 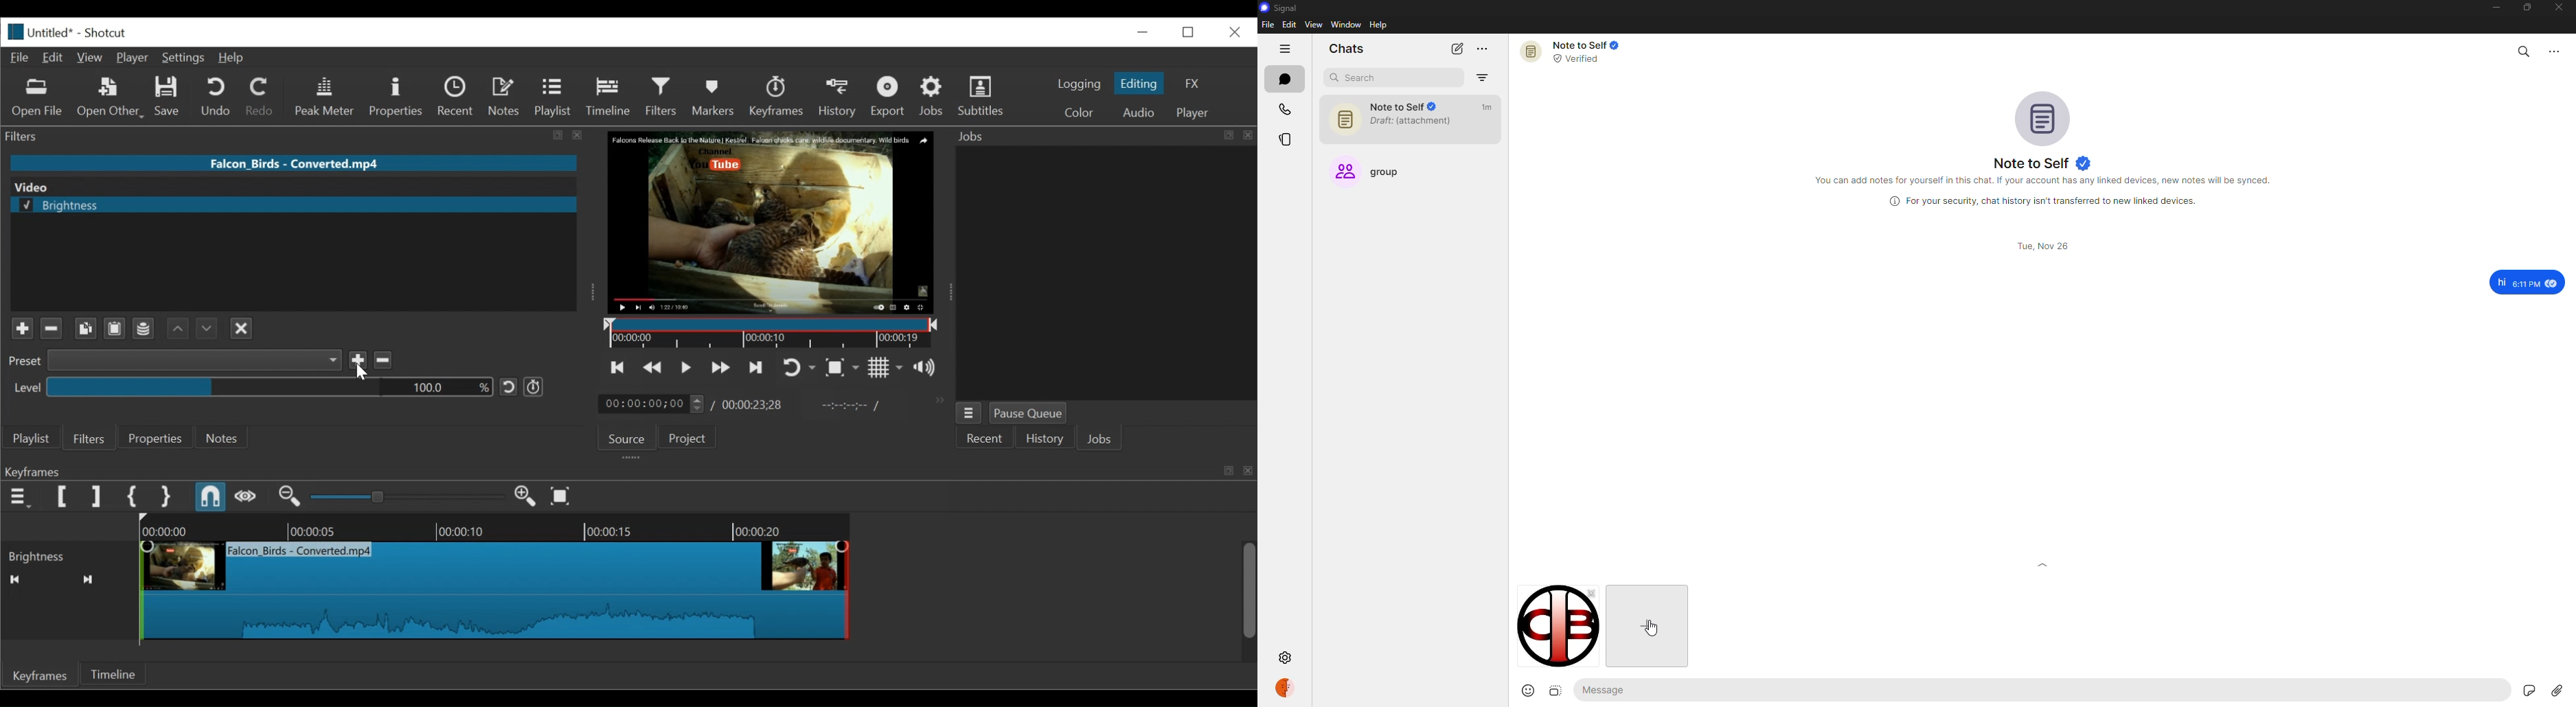 What do you see at coordinates (1079, 111) in the screenshot?
I see `Color` at bounding box center [1079, 111].